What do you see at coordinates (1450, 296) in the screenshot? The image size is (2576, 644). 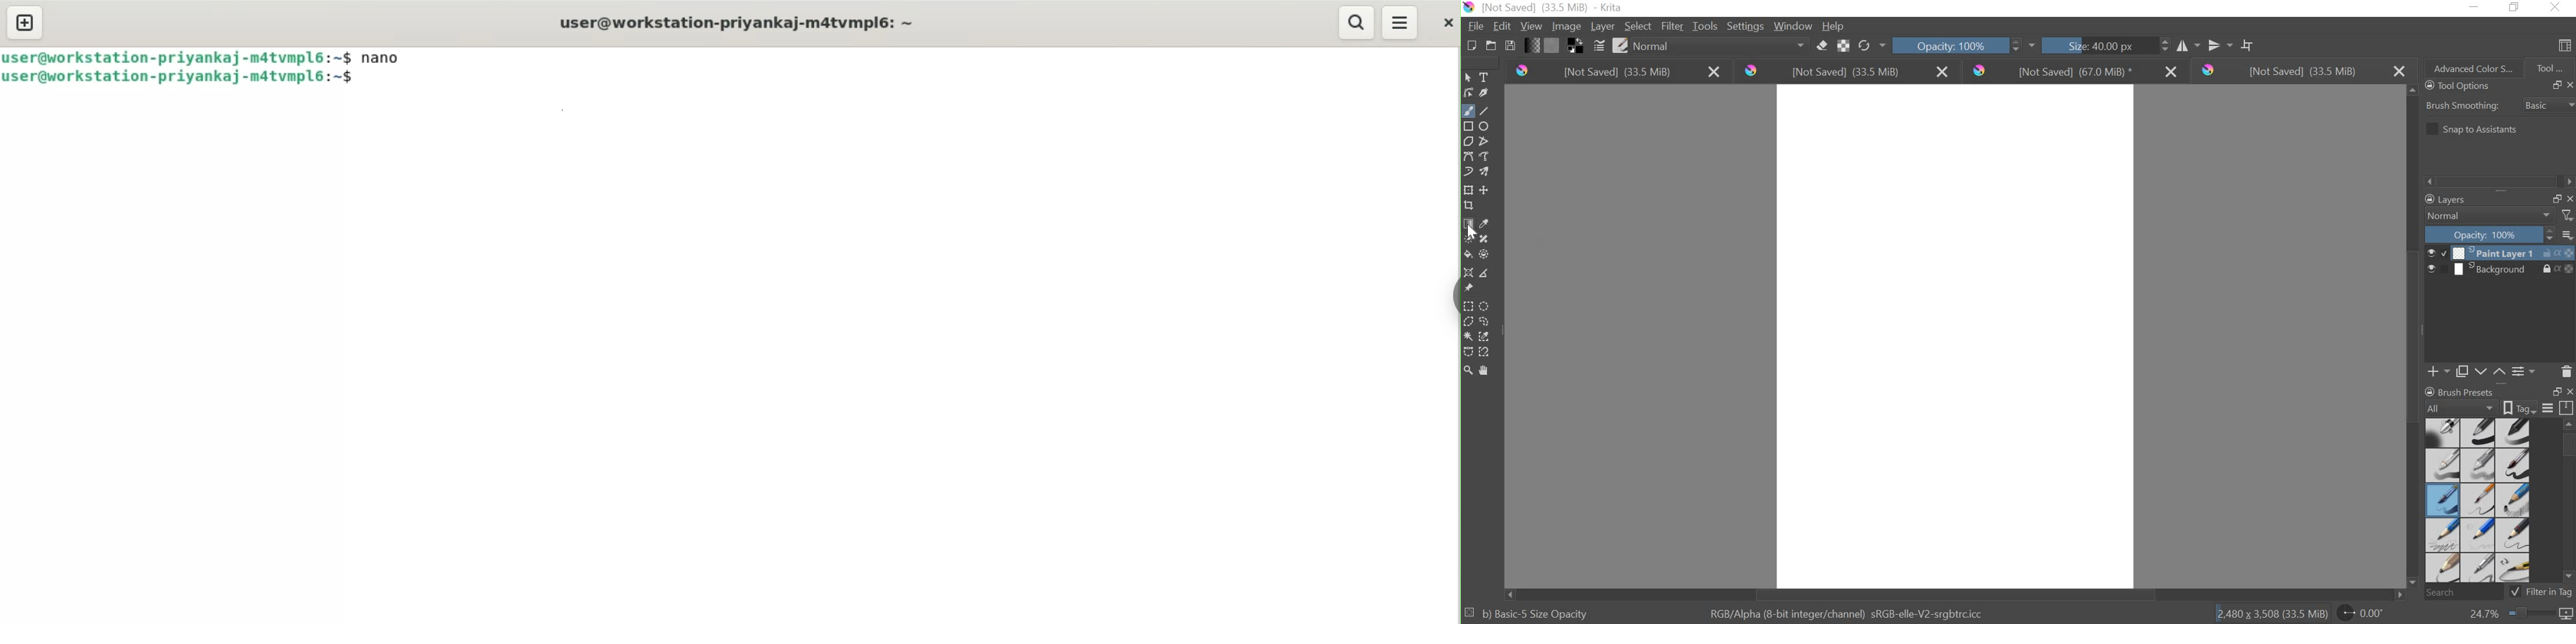 I see `sidebar` at bounding box center [1450, 296].